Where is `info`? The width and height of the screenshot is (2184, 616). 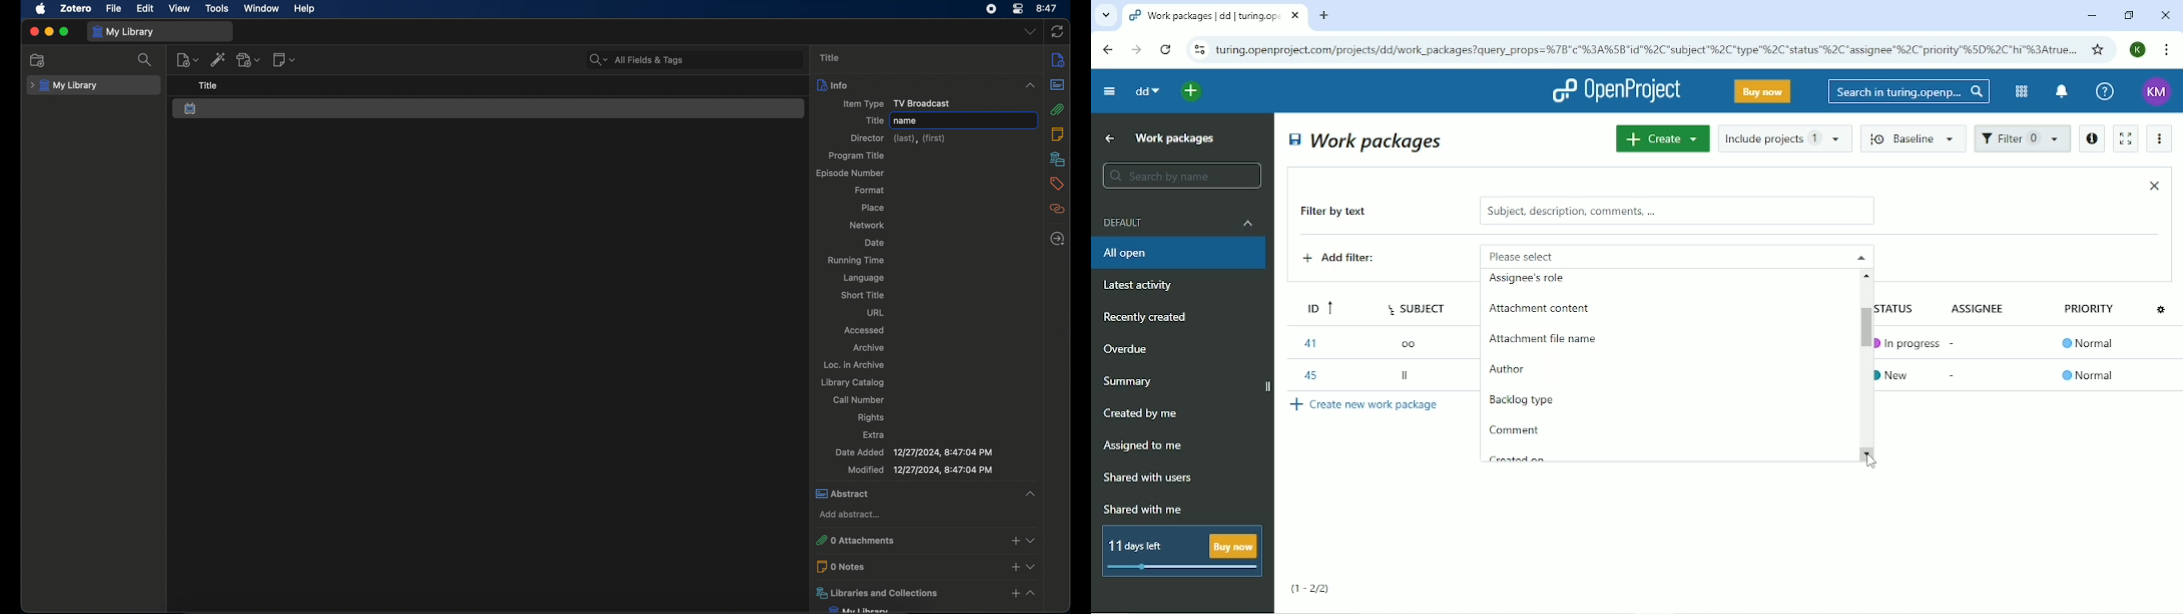
info is located at coordinates (1060, 59).